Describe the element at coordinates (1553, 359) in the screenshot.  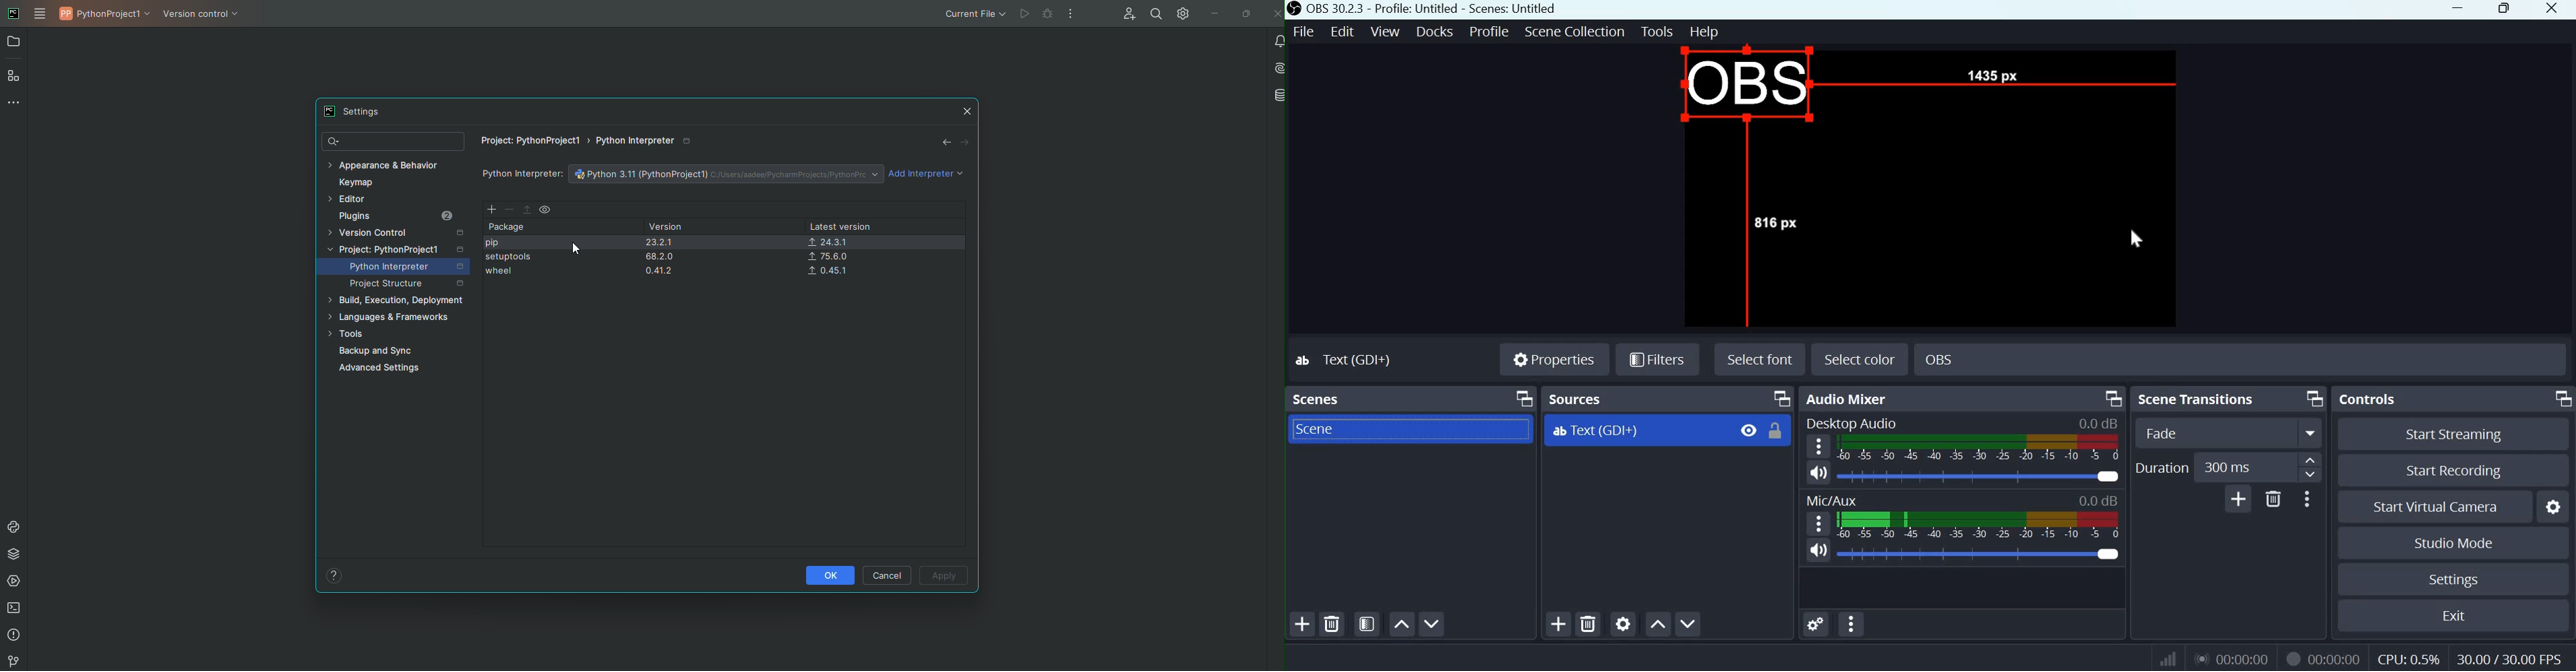
I see `Properties` at that location.